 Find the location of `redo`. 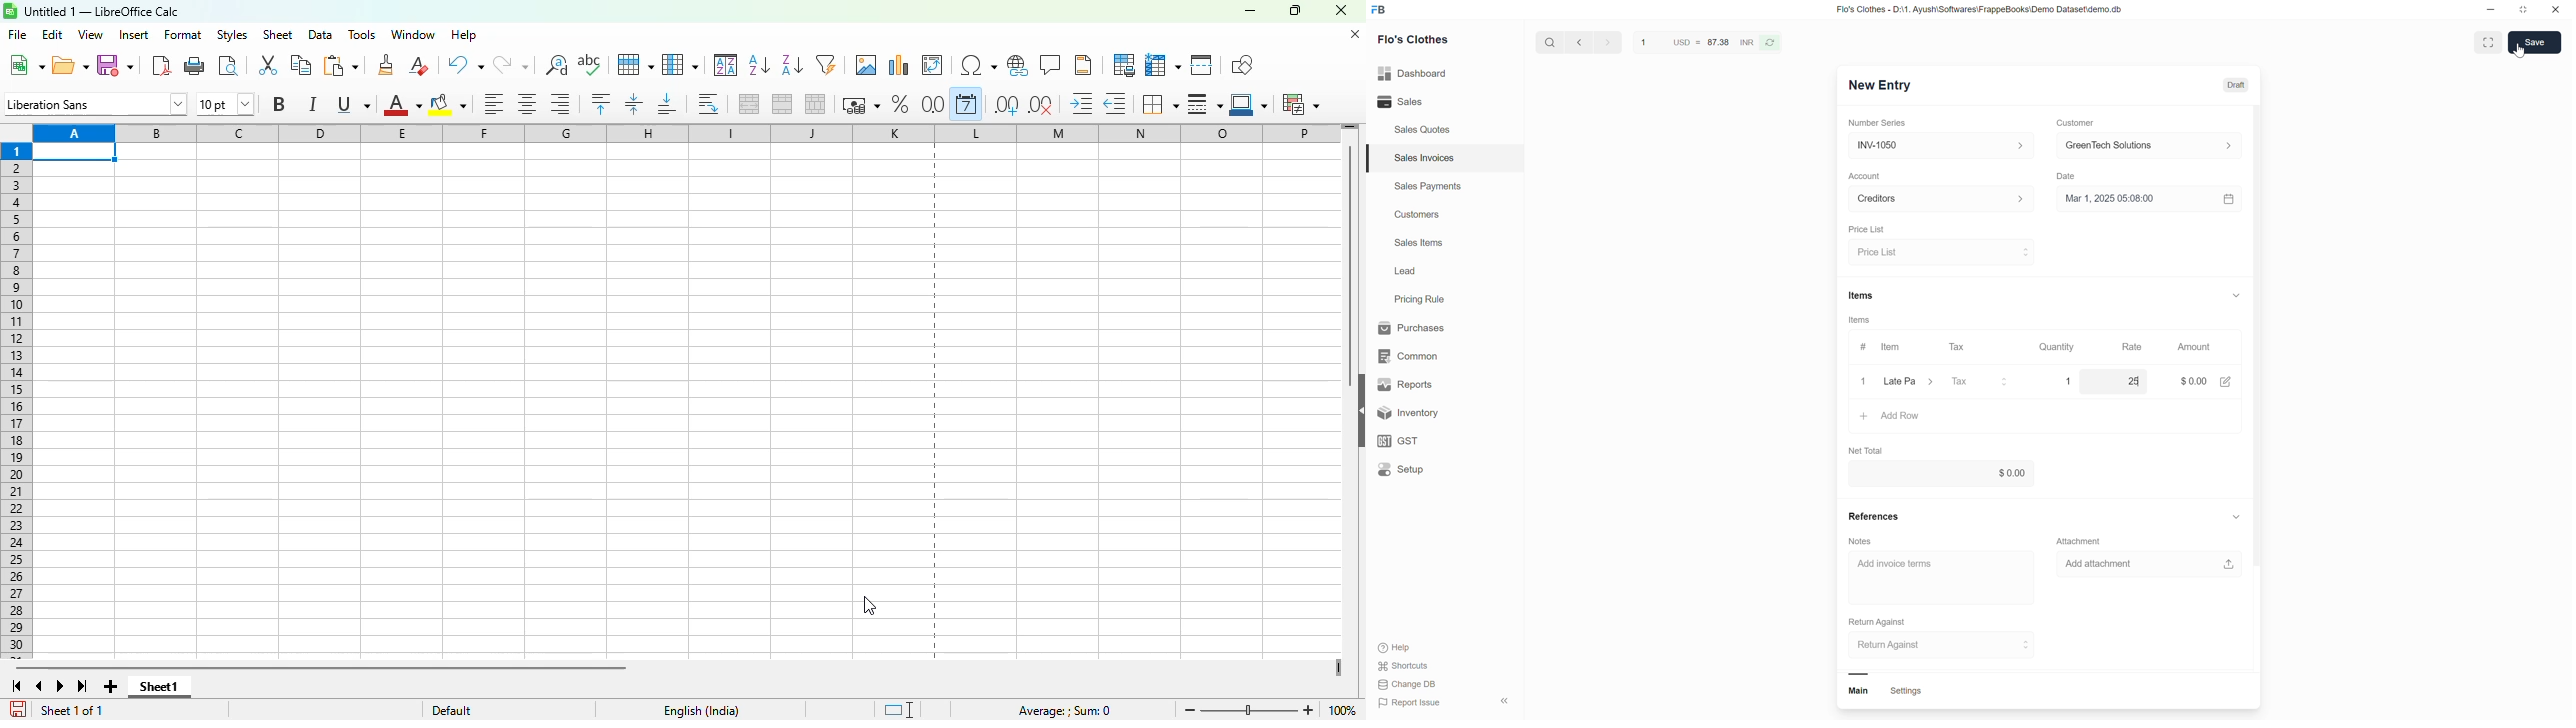

redo is located at coordinates (511, 64).